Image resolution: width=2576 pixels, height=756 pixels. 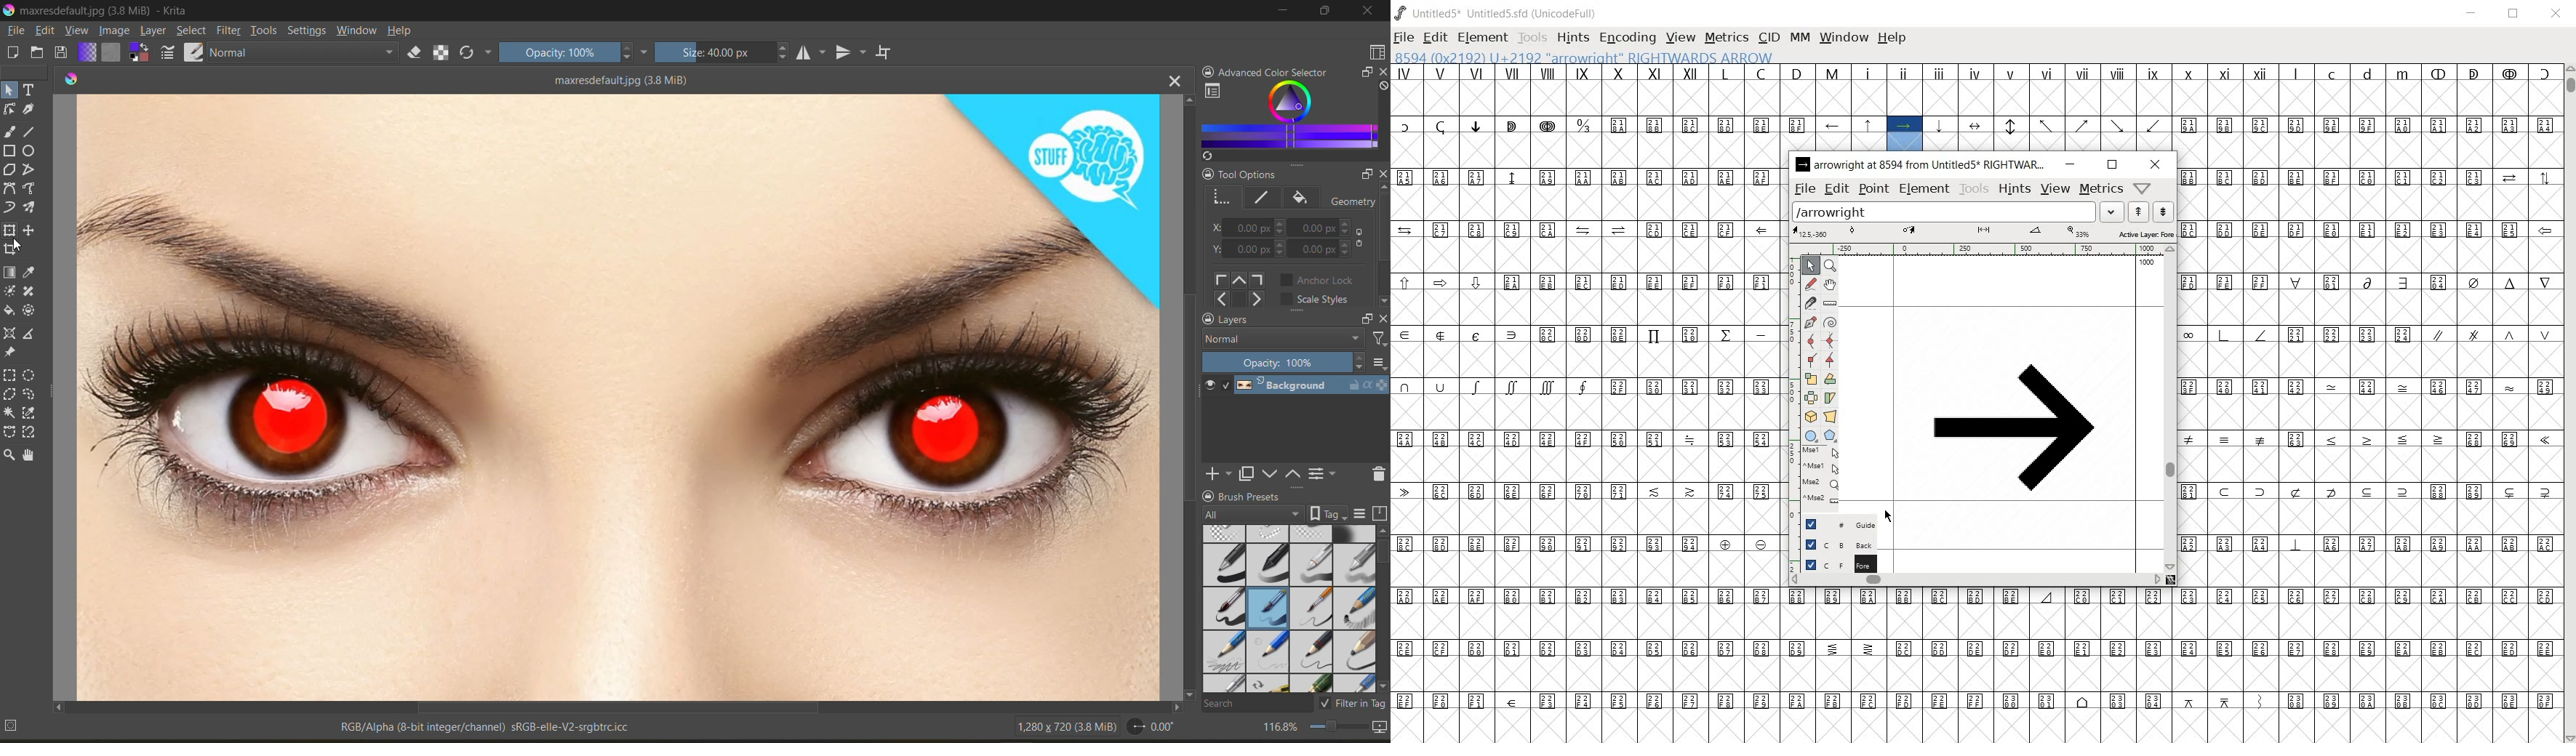 I want to click on gylph characters, so click(x=1978, y=613).